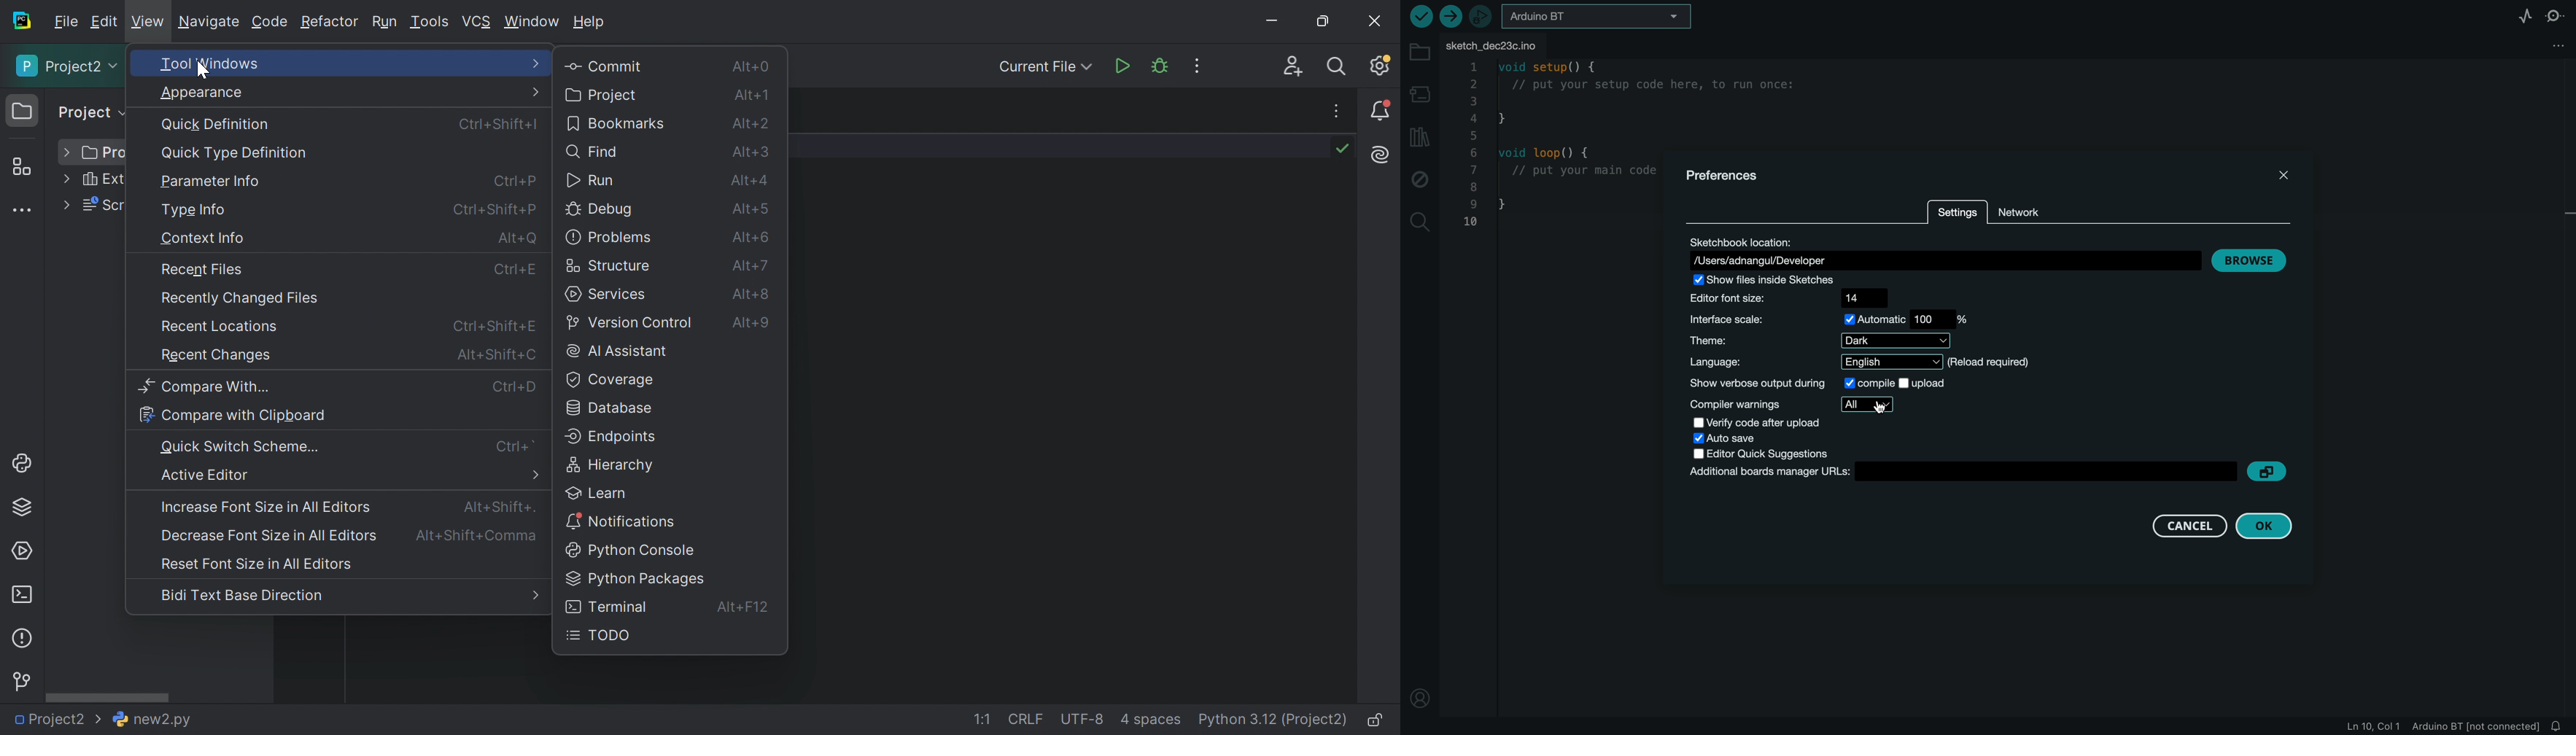  What do you see at coordinates (213, 182) in the screenshot?
I see `Parameter info` at bounding box center [213, 182].